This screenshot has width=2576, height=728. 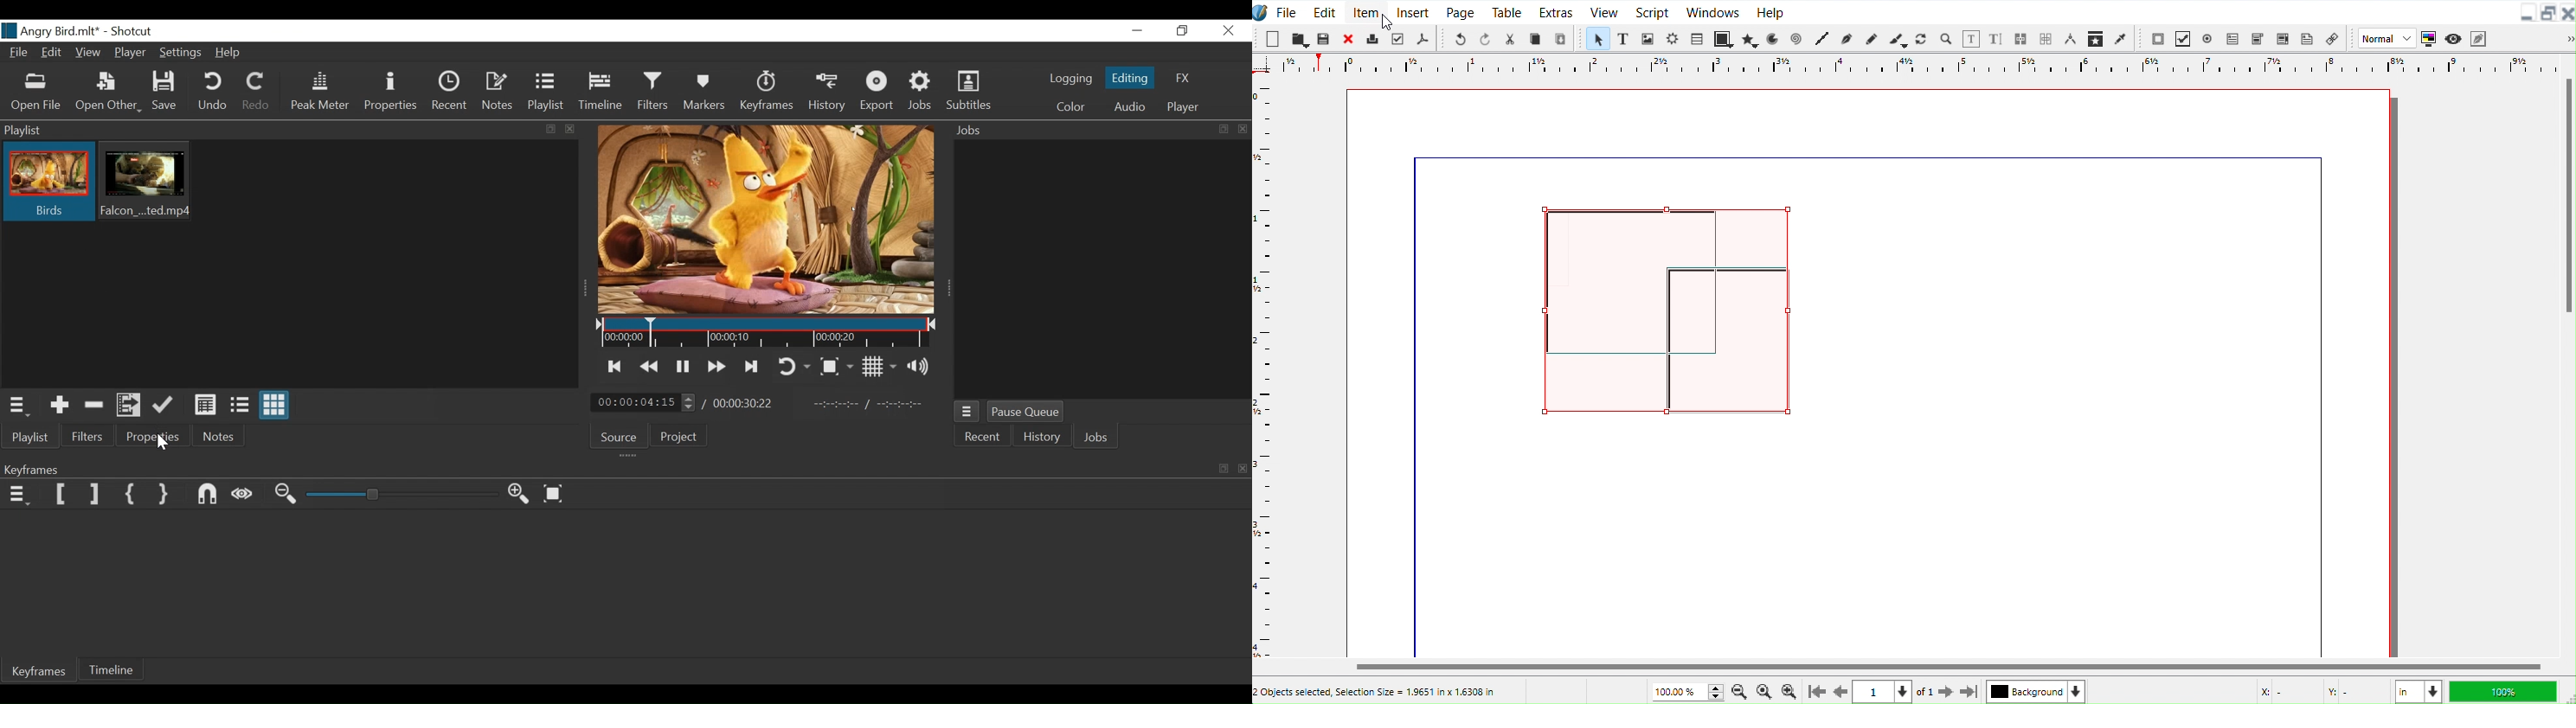 I want to click on Add files to the playlist, so click(x=130, y=406).